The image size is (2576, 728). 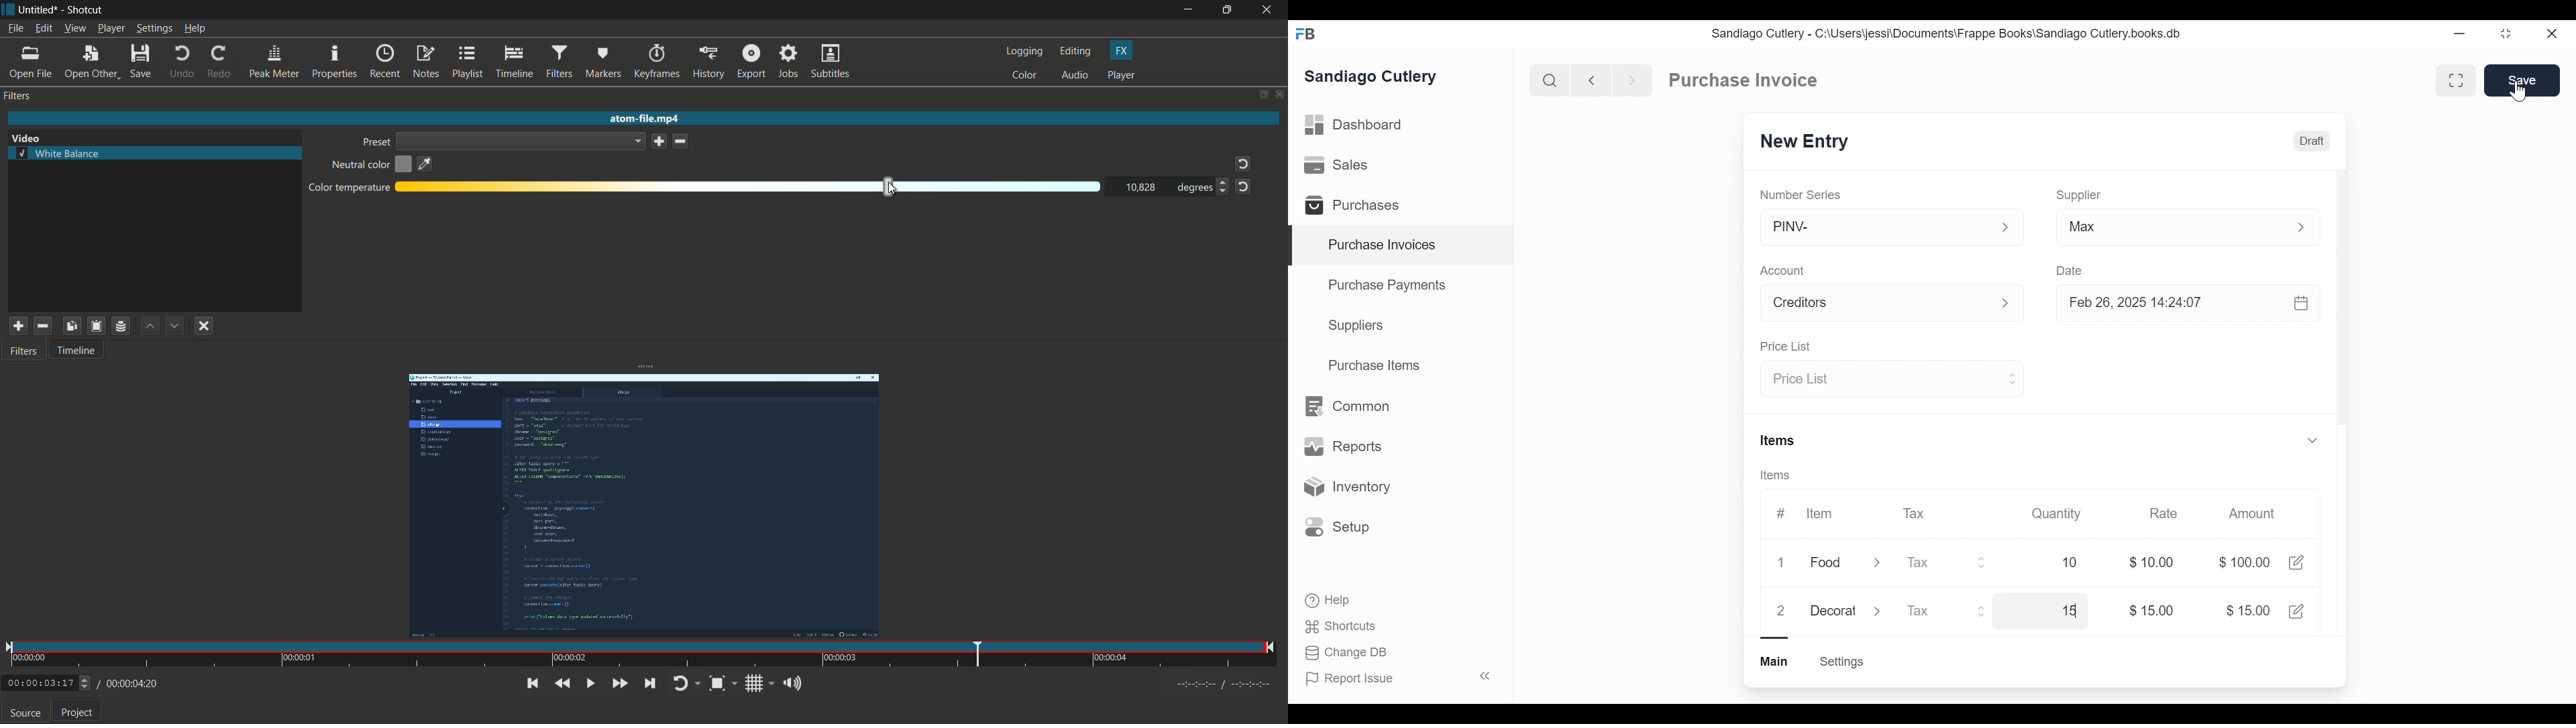 I want to click on Price List, so click(x=1880, y=379).